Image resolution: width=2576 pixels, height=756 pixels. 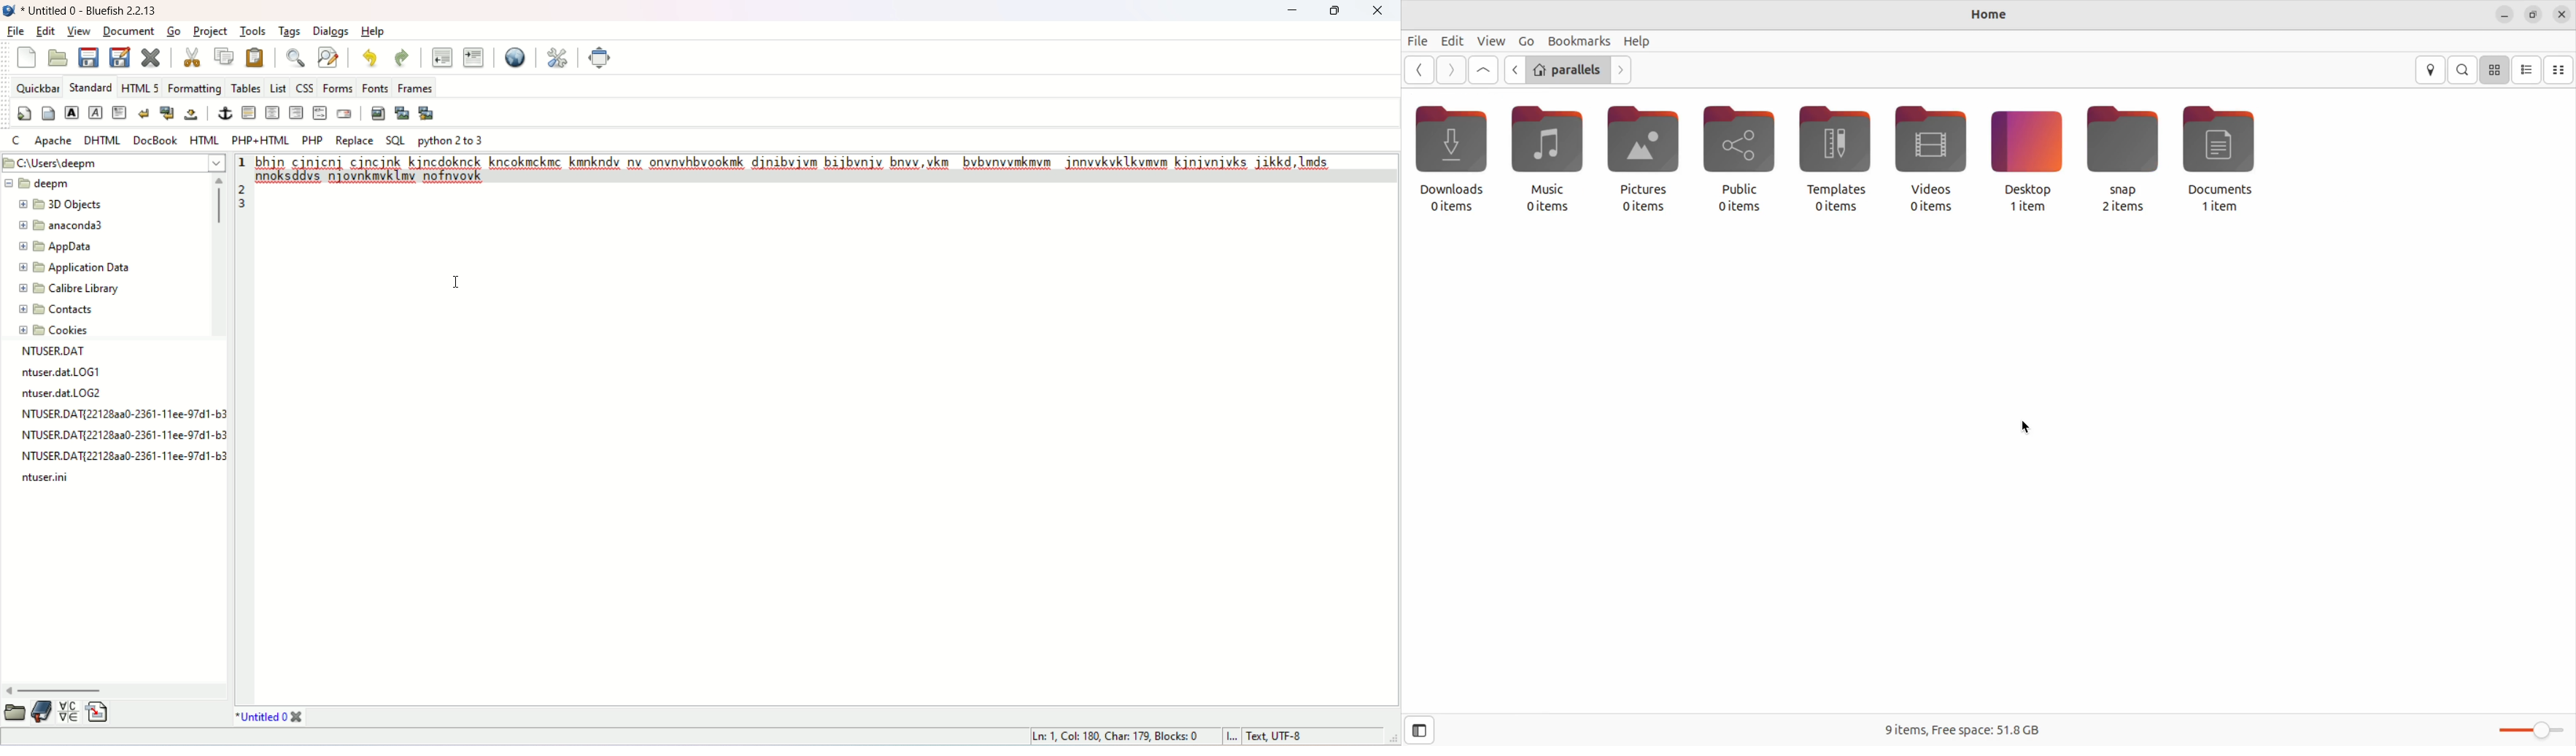 What do you see at coordinates (70, 228) in the screenshot?
I see `anaconda` at bounding box center [70, 228].